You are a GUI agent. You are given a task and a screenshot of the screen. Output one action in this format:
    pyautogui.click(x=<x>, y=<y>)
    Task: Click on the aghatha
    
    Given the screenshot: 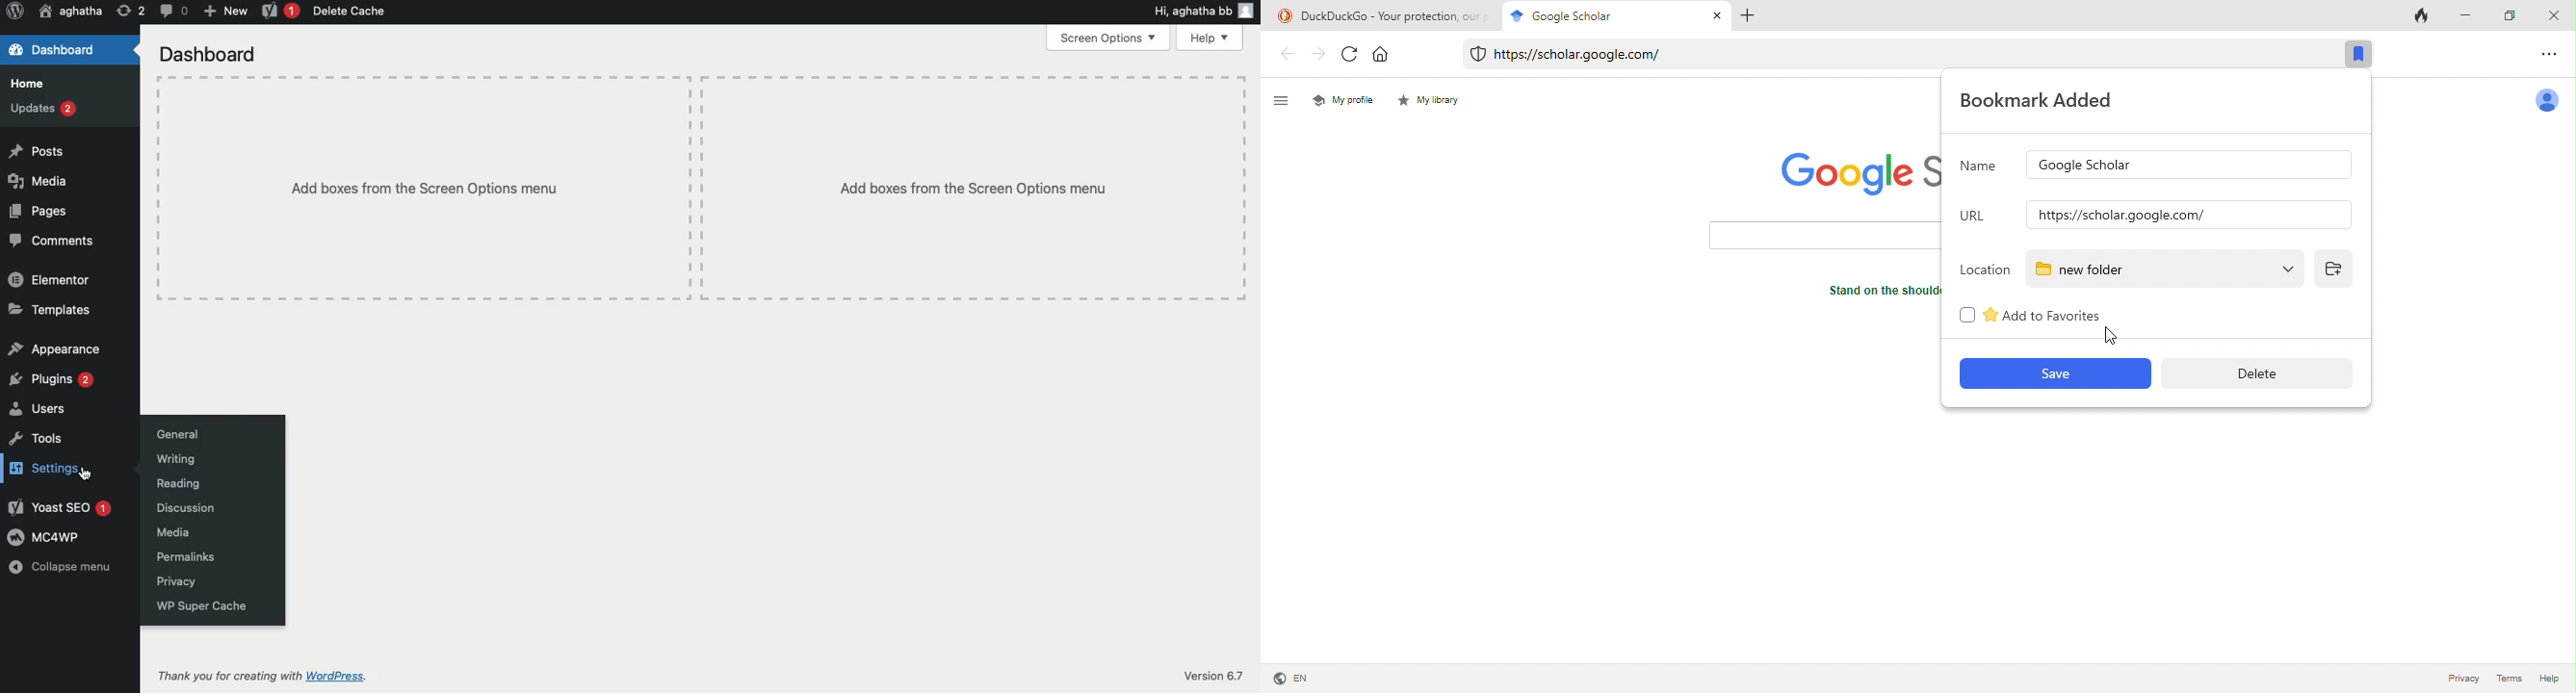 What is the action you would take?
    pyautogui.click(x=66, y=12)
    